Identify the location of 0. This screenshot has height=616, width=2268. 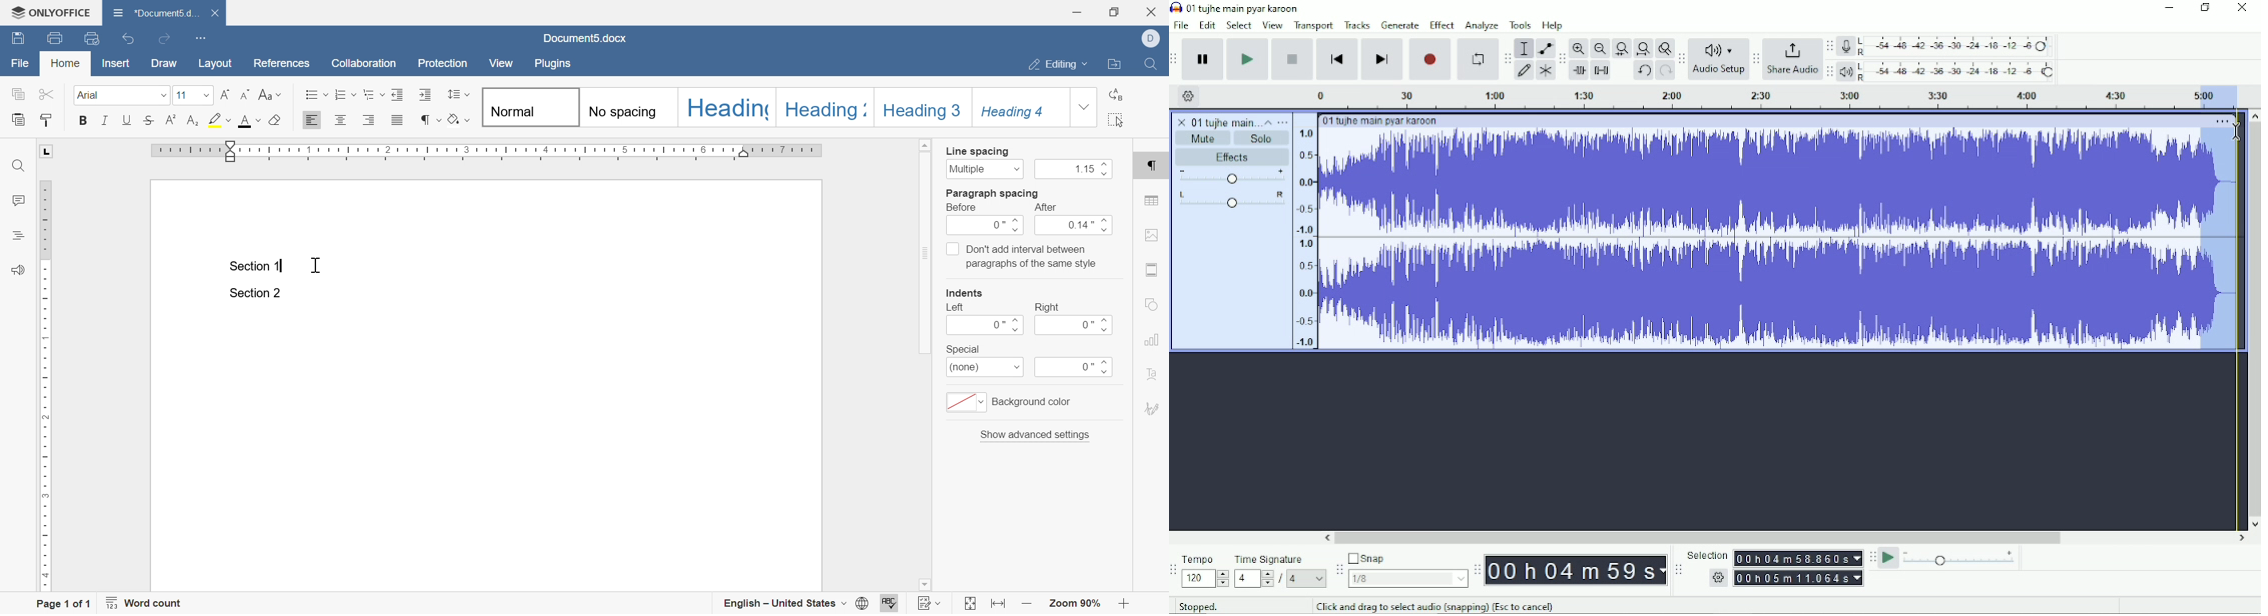
(987, 227).